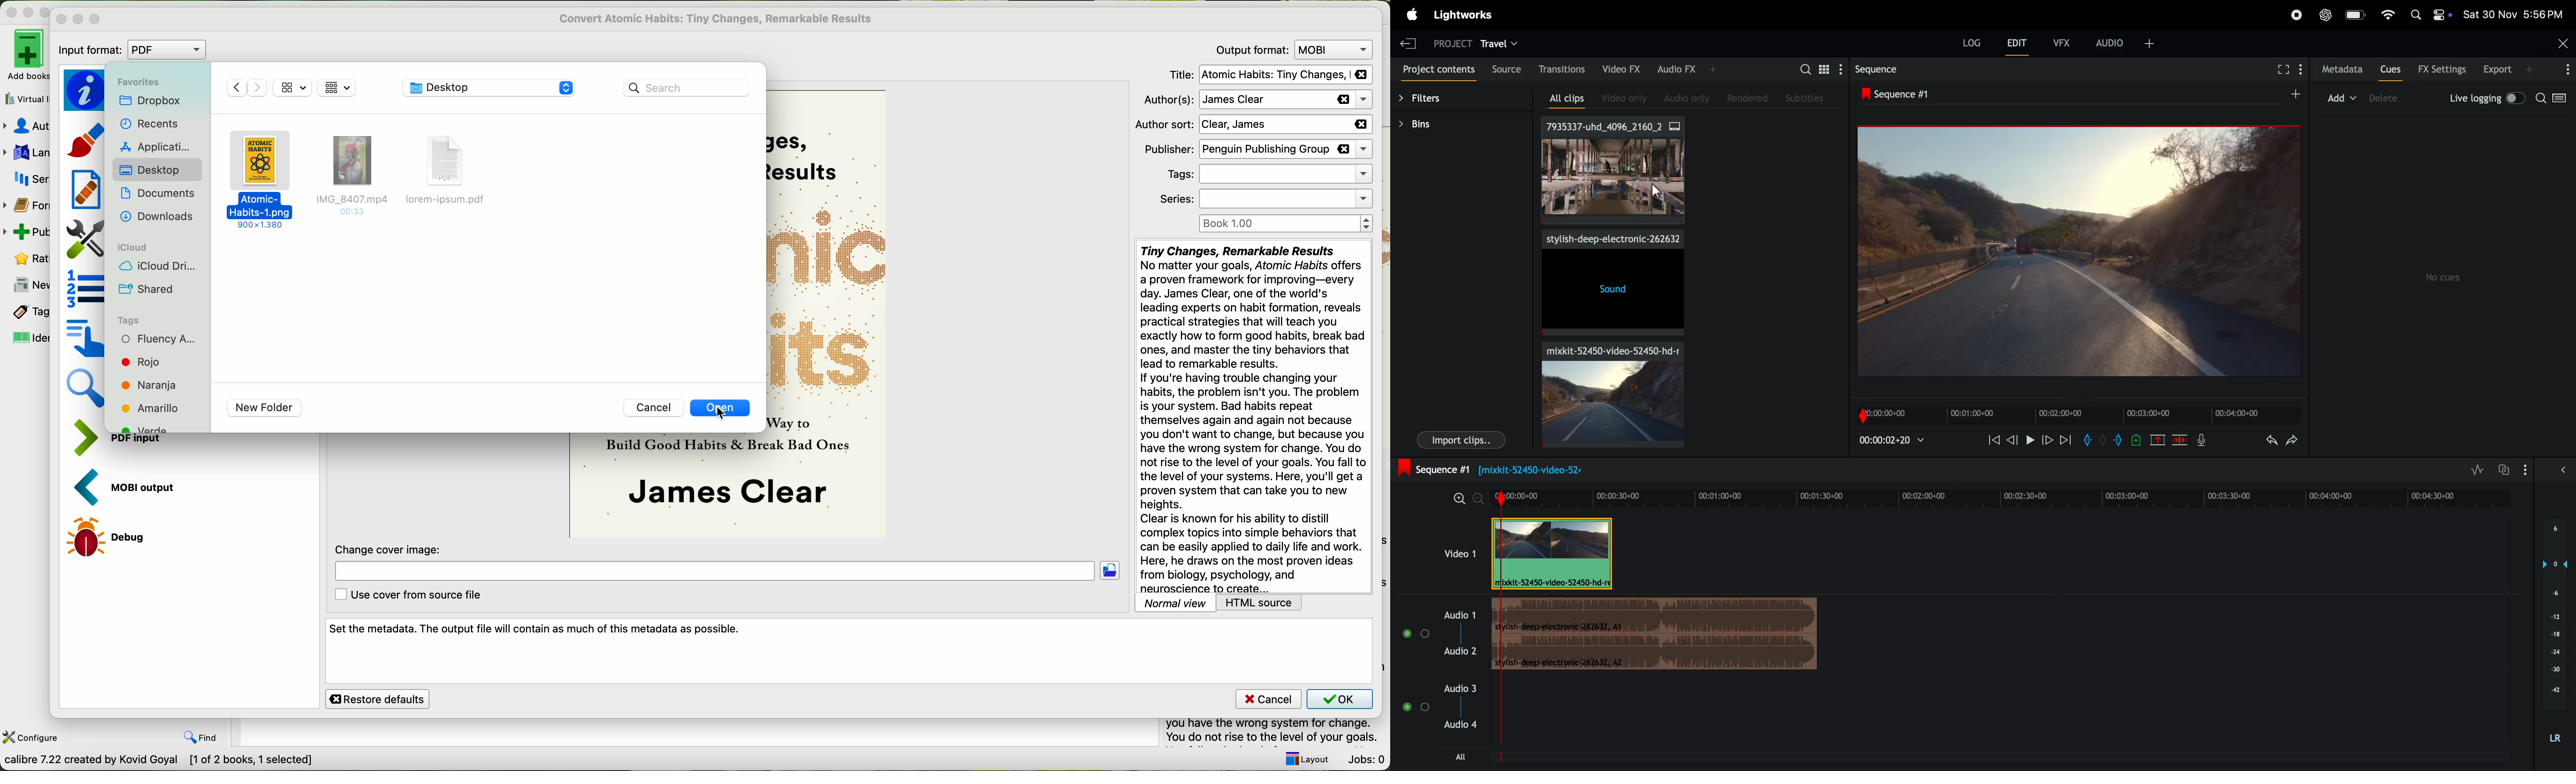 Image resolution: width=2576 pixels, height=784 pixels. Describe the element at coordinates (1113, 571) in the screenshot. I see `click on folder location` at that location.